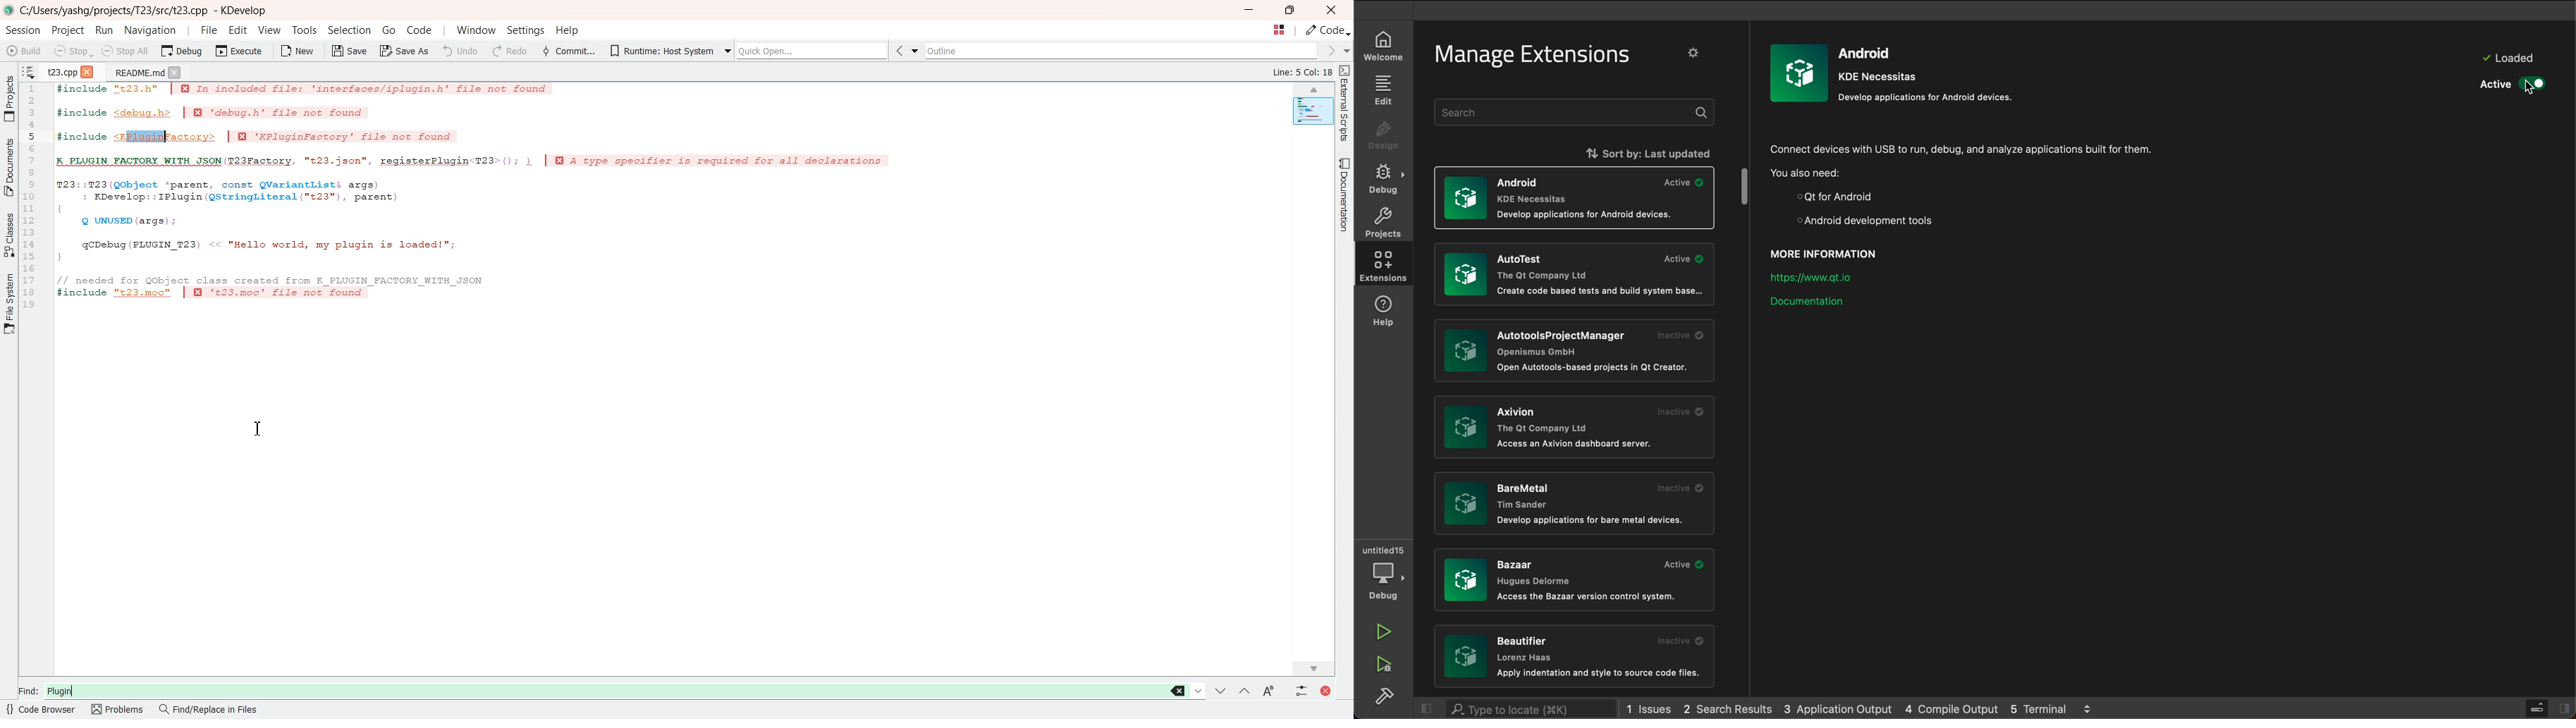 This screenshot has width=2576, height=728. What do you see at coordinates (1576, 657) in the screenshot?
I see `extensions list` at bounding box center [1576, 657].